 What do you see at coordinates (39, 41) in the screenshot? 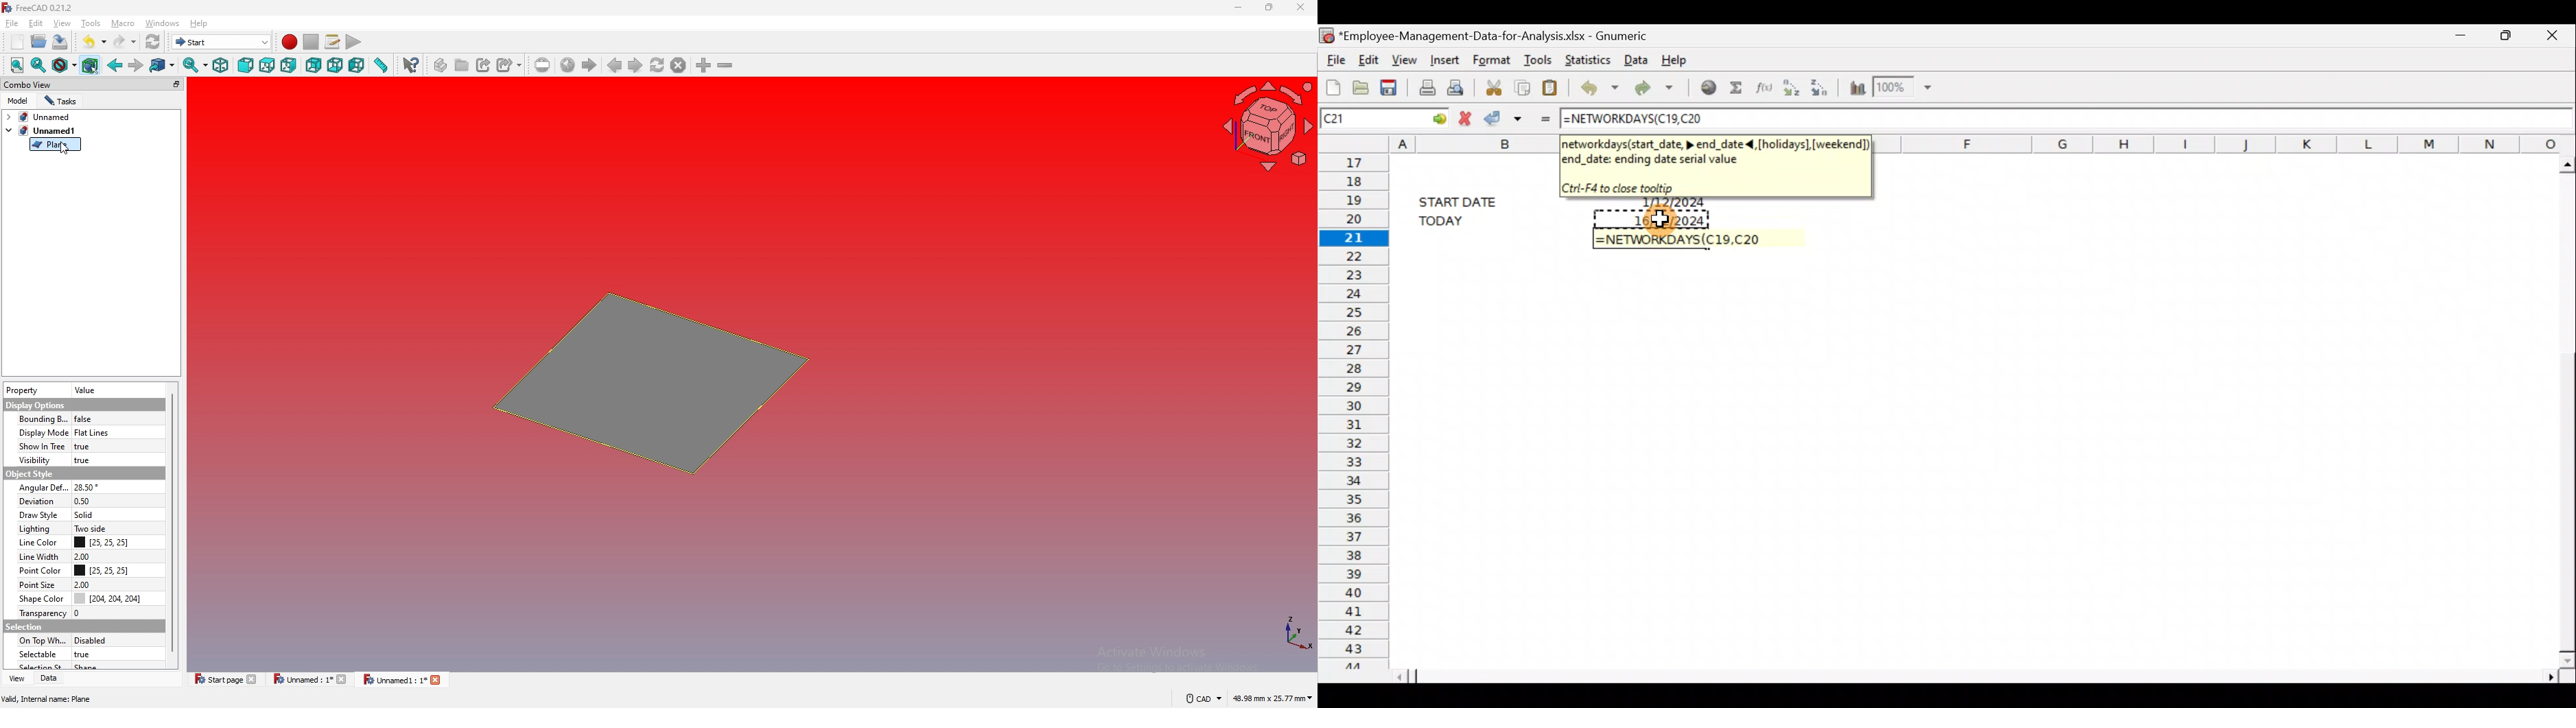
I see `open` at bounding box center [39, 41].